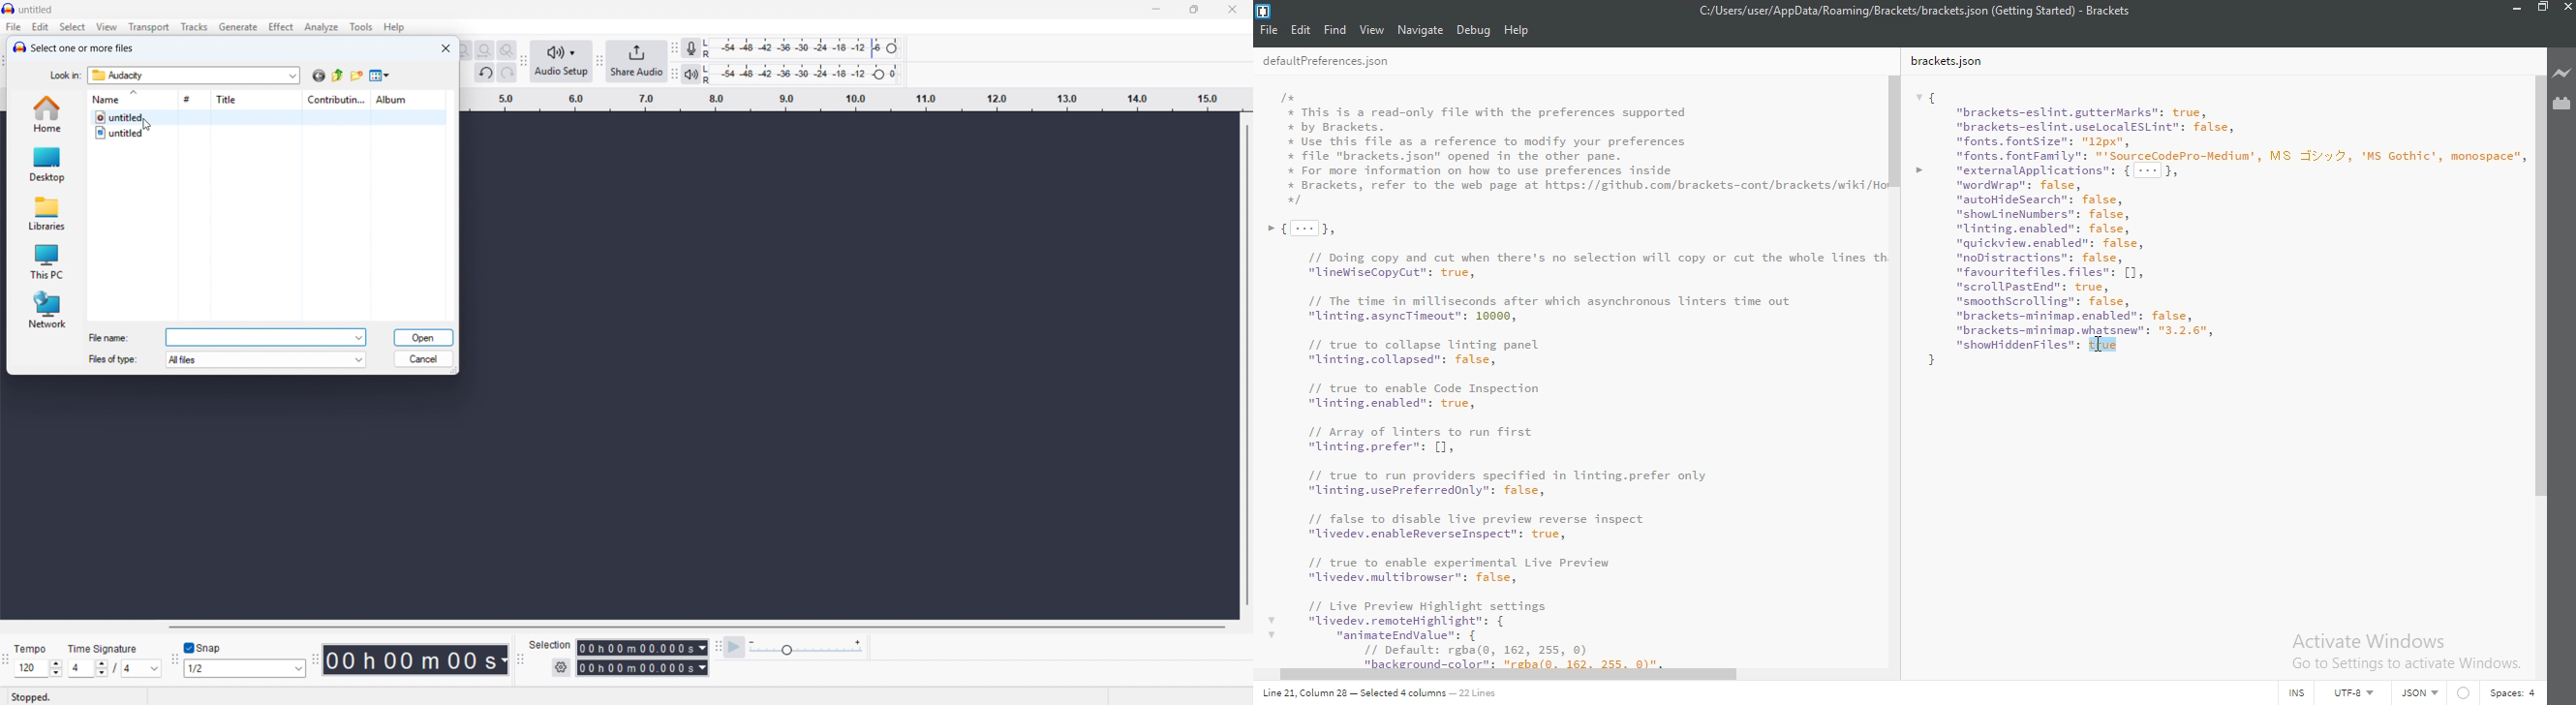 This screenshot has height=728, width=2576. What do you see at coordinates (268, 133) in the screenshot?
I see `untitled.jpeg` at bounding box center [268, 133].